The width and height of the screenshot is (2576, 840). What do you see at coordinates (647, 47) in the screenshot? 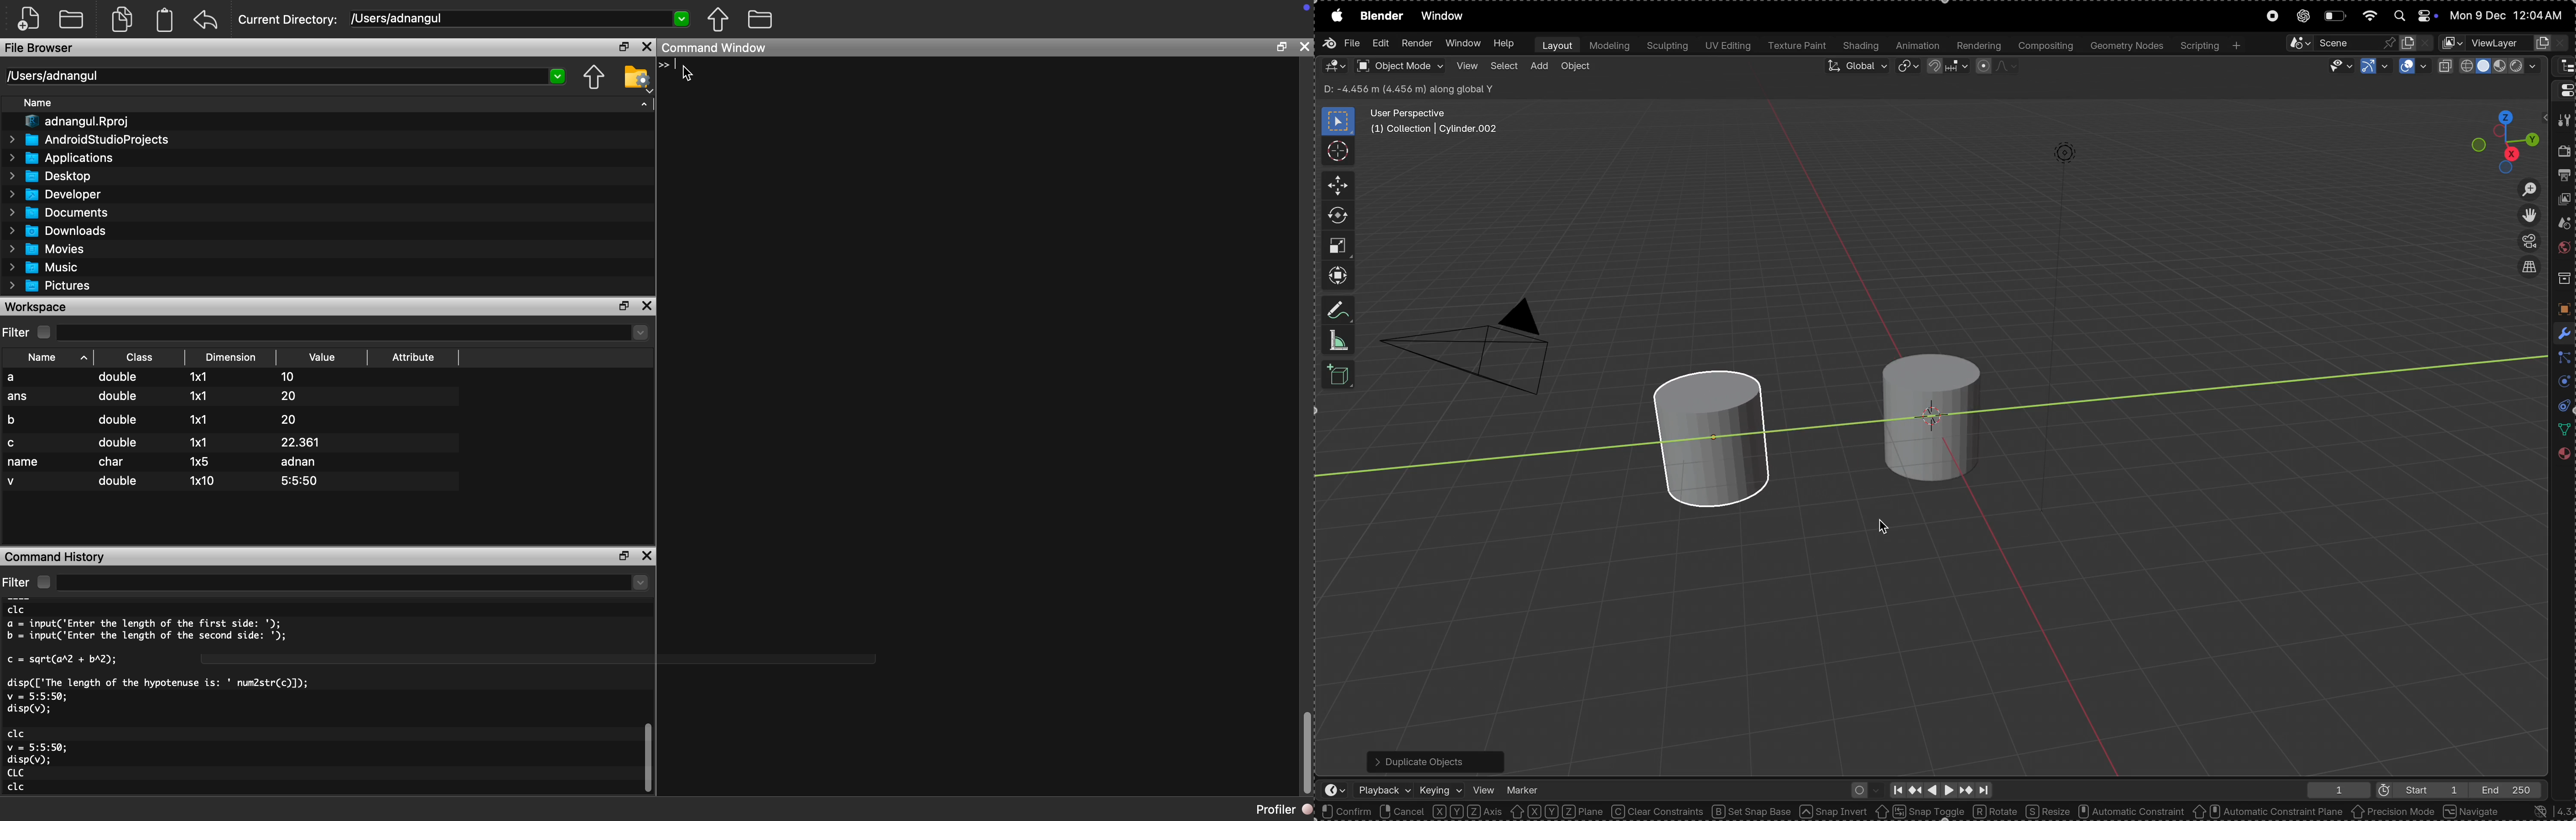
I see `Close` at bounding box center [647, 47].